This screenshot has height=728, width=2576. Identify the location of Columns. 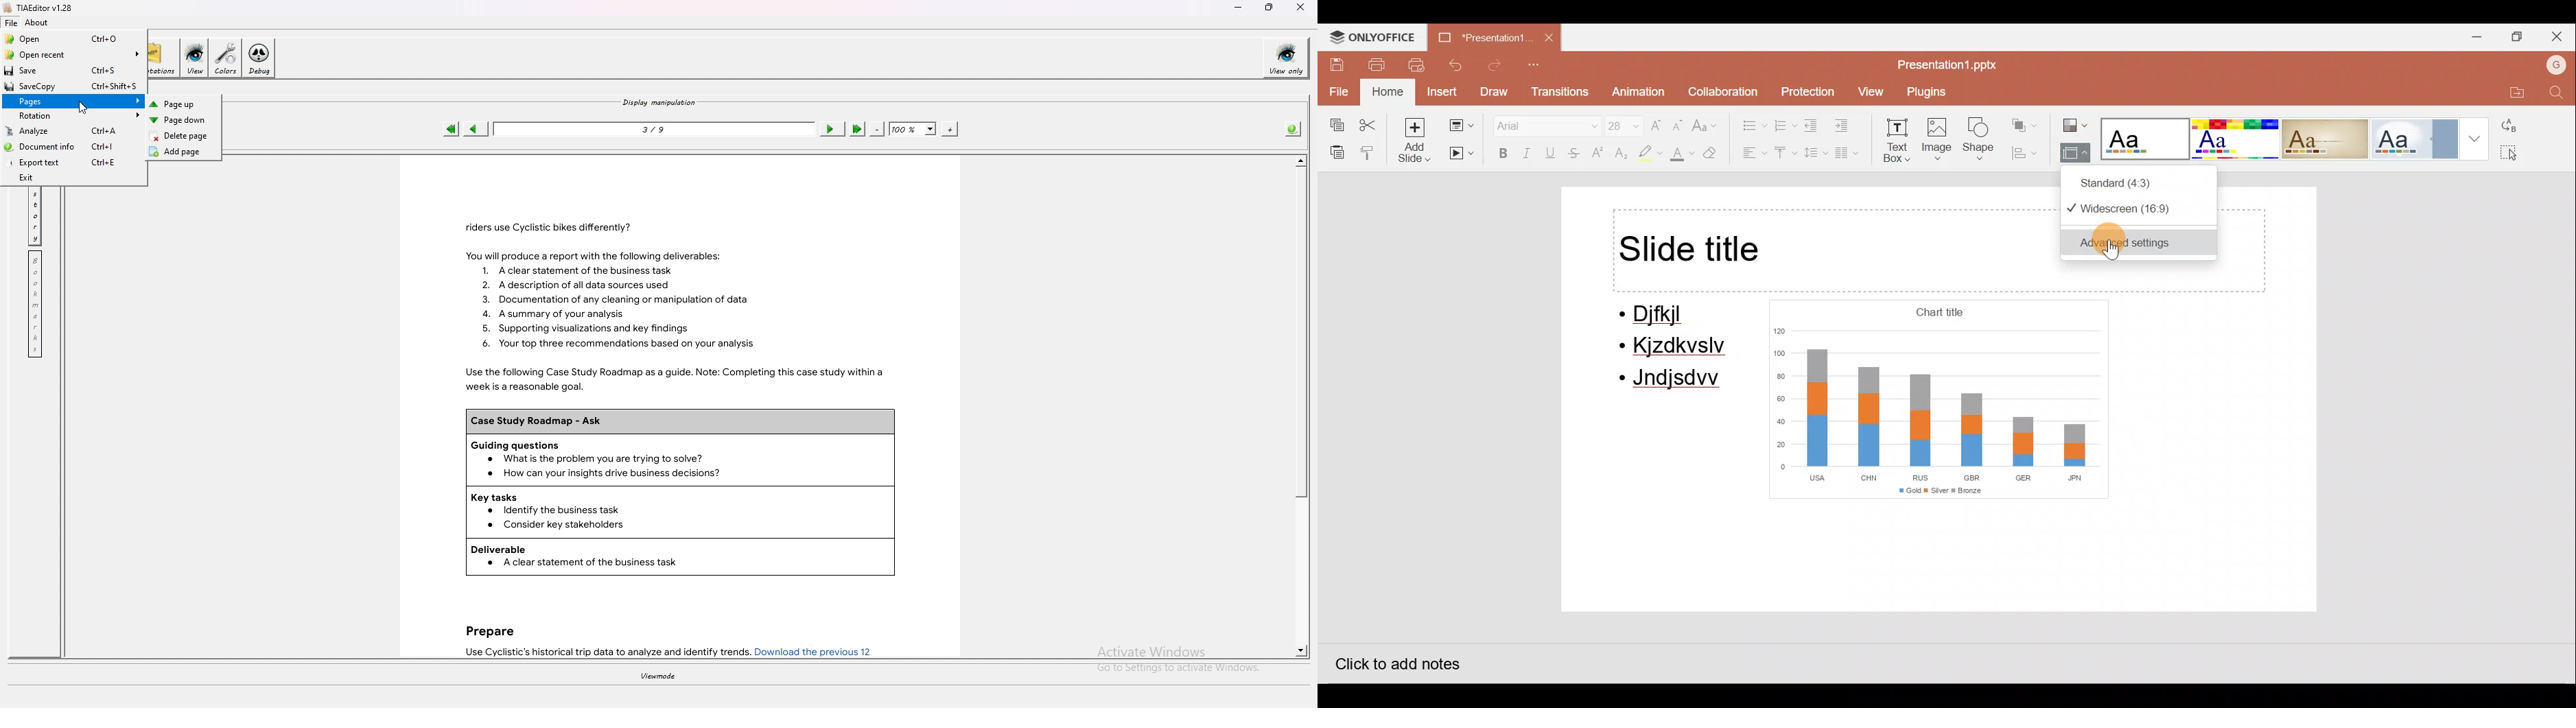
(1852, 155).